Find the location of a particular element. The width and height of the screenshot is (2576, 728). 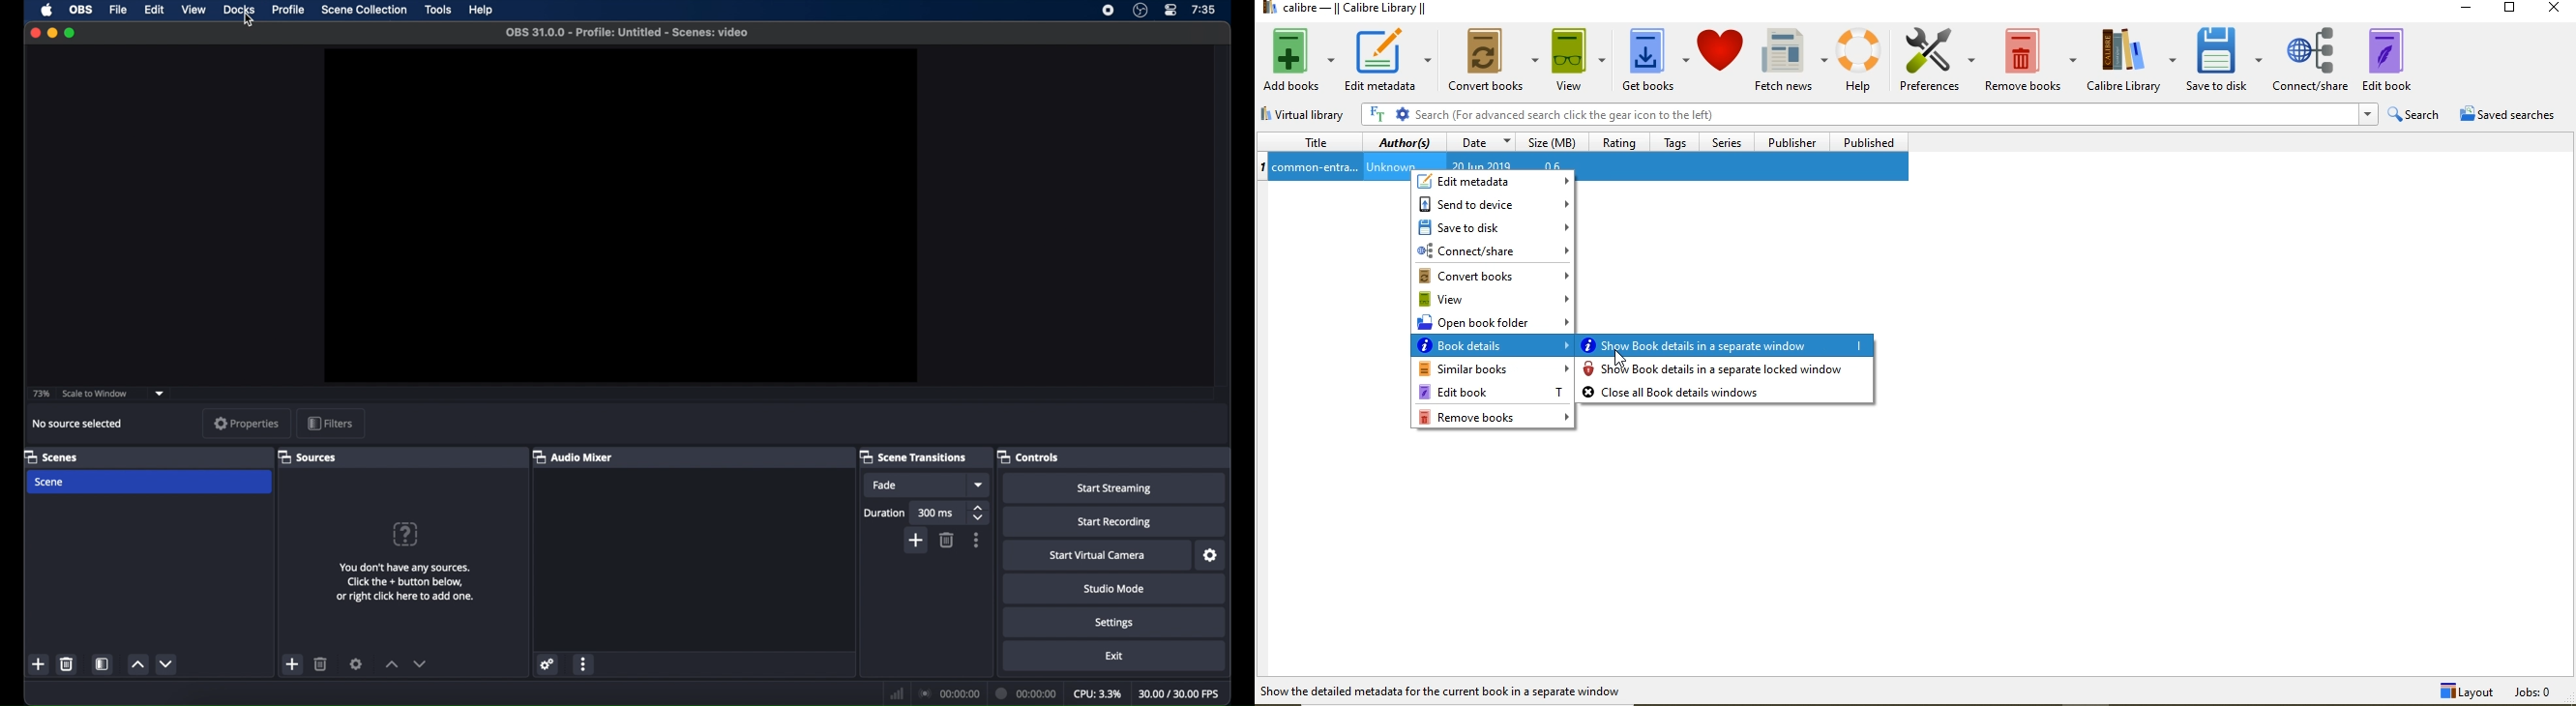

scene collection is located at coordinates (364, 10).